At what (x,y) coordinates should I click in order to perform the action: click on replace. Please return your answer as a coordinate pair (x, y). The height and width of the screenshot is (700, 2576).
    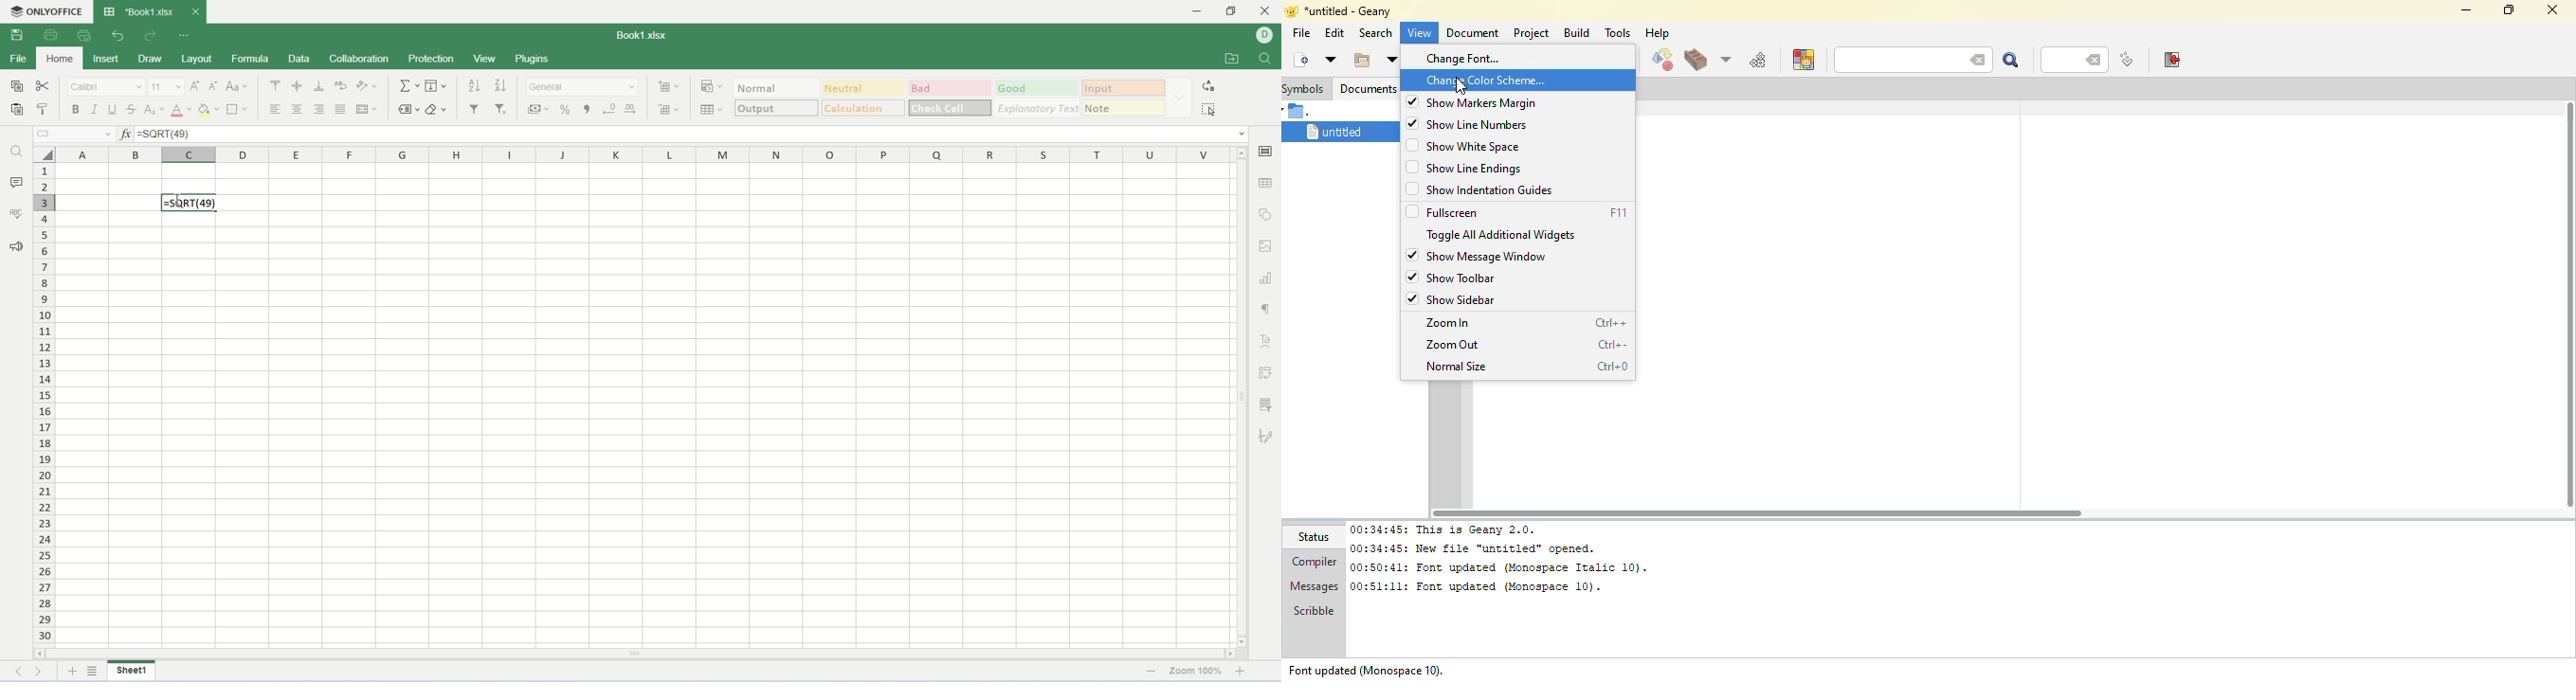
    Looking at the image, I should click on (1211, 85).